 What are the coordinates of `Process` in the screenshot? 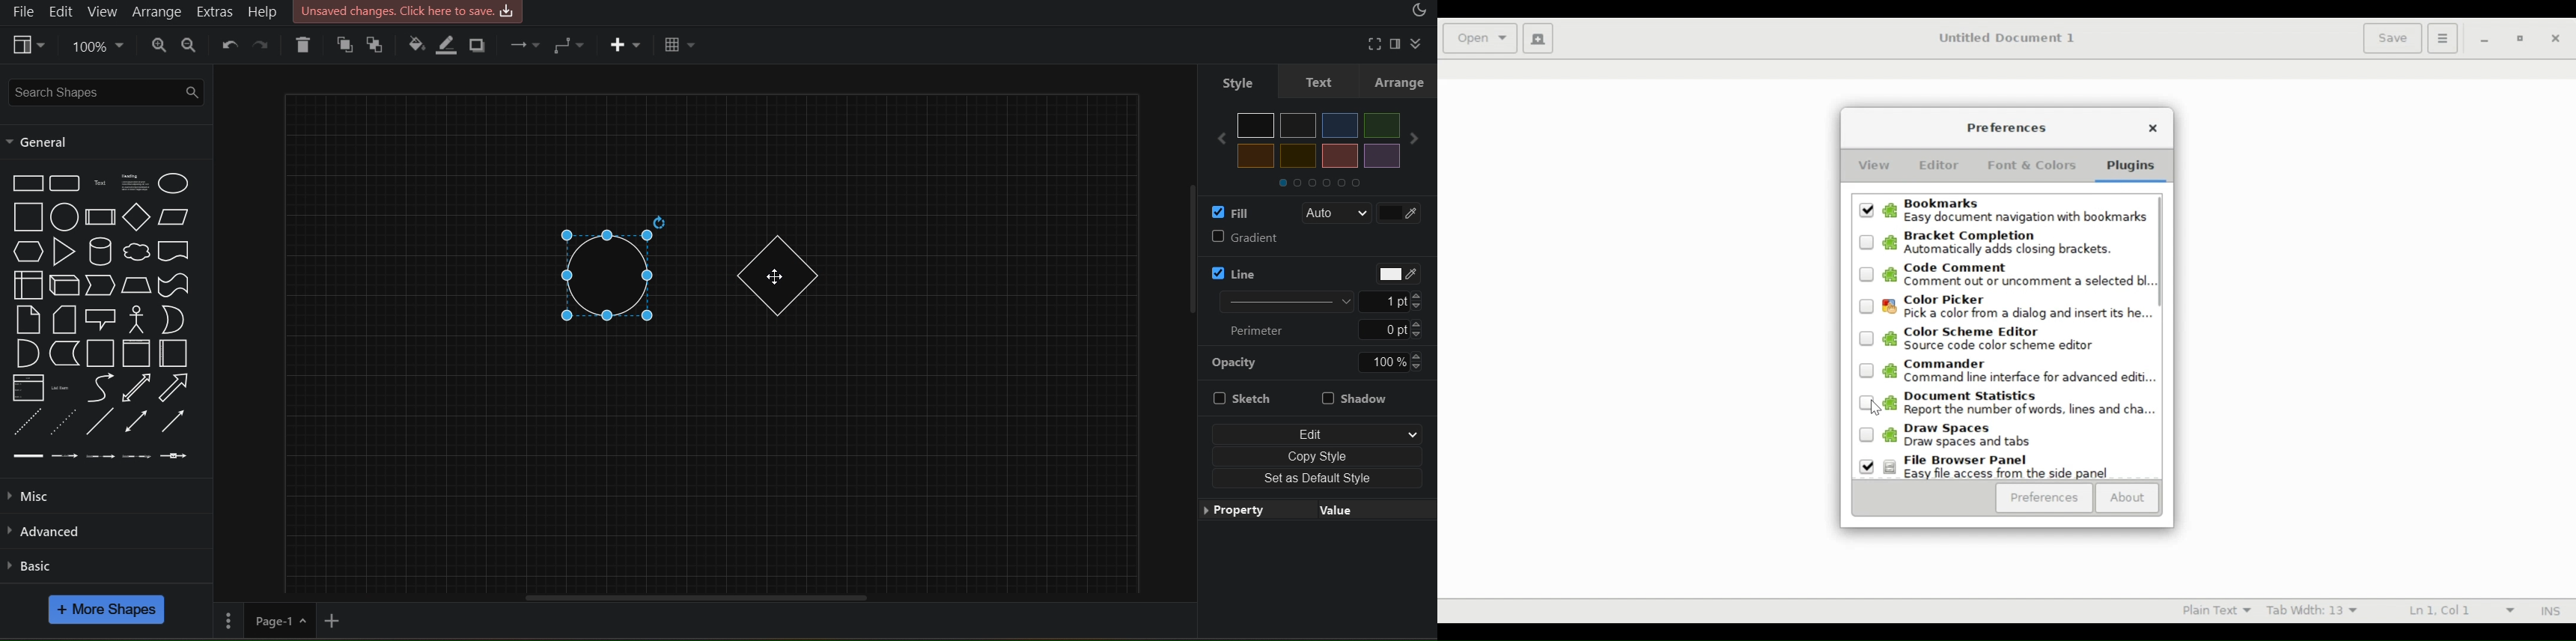 It's located at (100, 216).